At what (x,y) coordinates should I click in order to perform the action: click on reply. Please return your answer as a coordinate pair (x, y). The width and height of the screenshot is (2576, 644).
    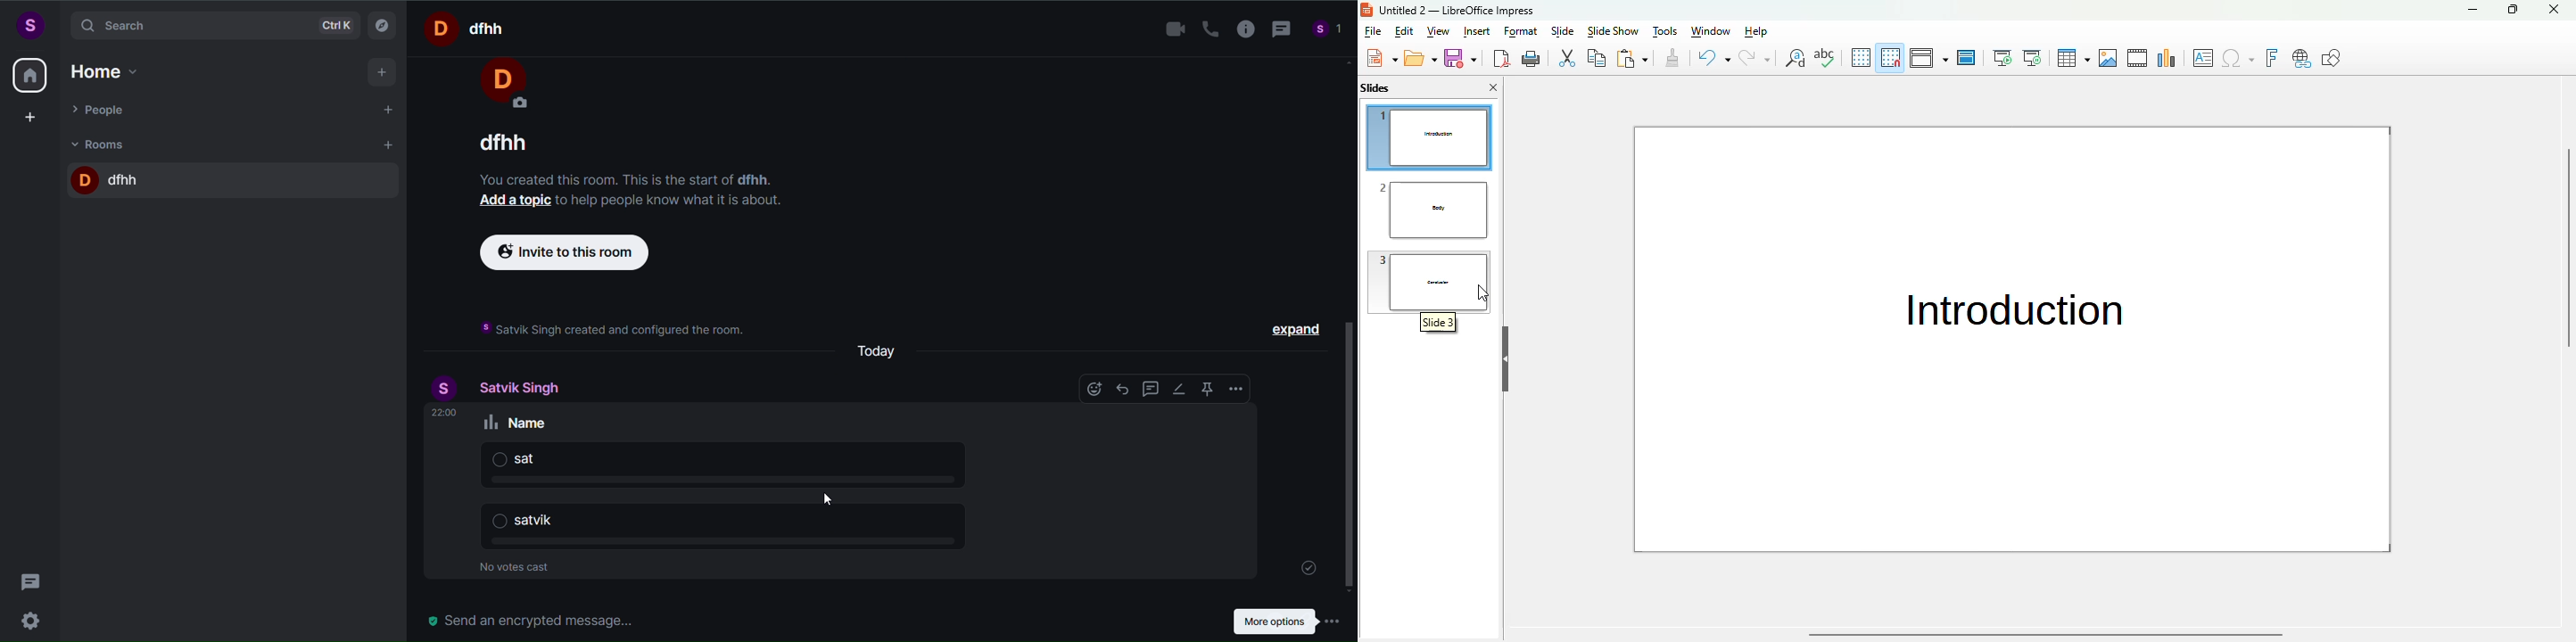
    Looking at the image, I should click on (1120, 389).